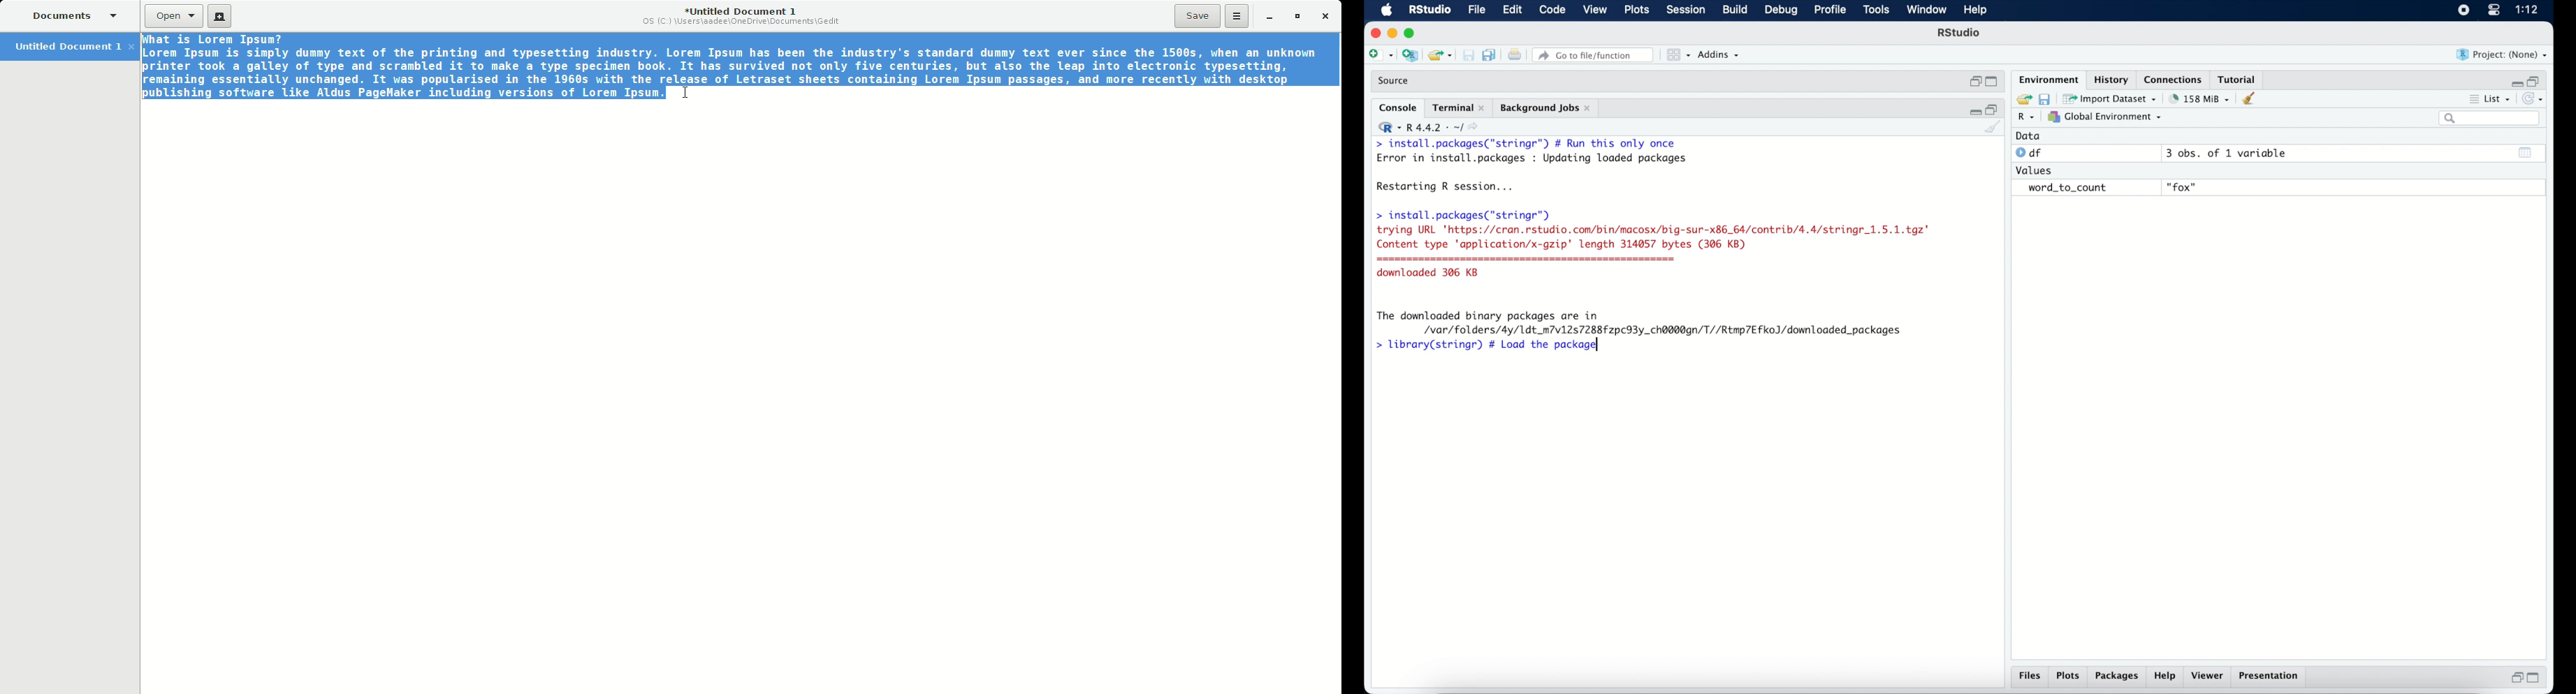 The height and width of the screenshot is (700, 2576). Describe the element at coordinates (1512, 10) in the screenshot. I see `edit` at that location.